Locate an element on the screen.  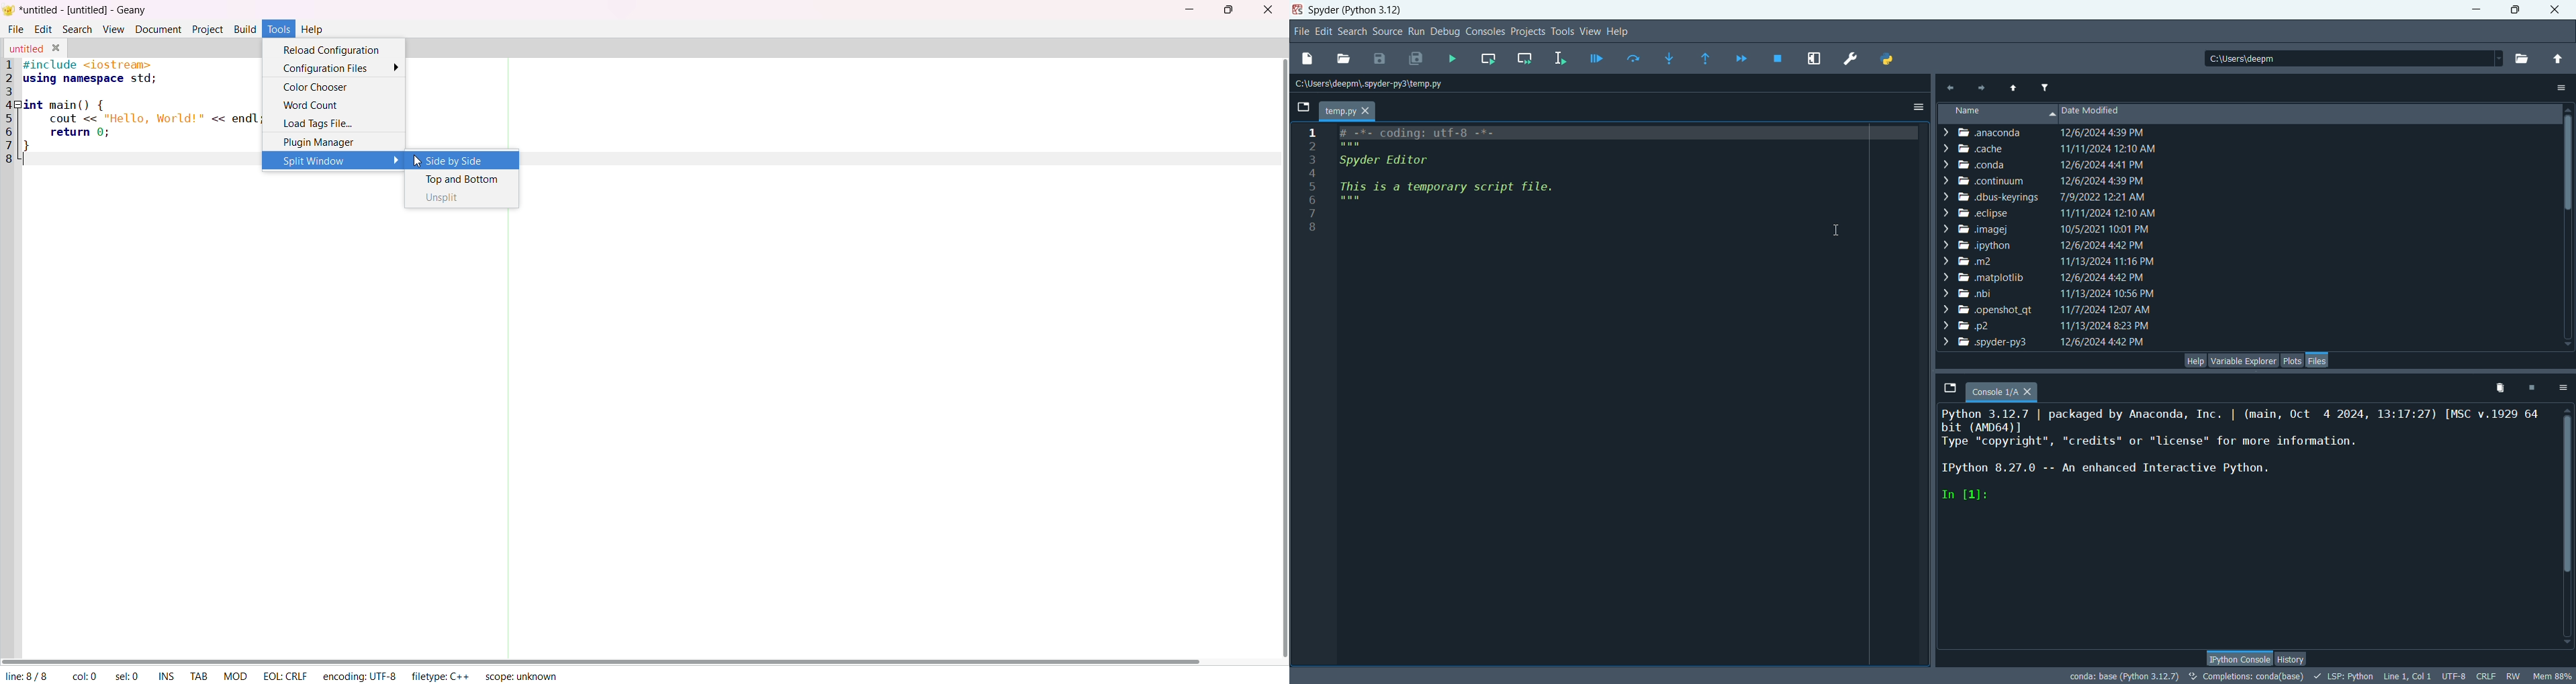
run current line is located at coordinates (1635, 59).